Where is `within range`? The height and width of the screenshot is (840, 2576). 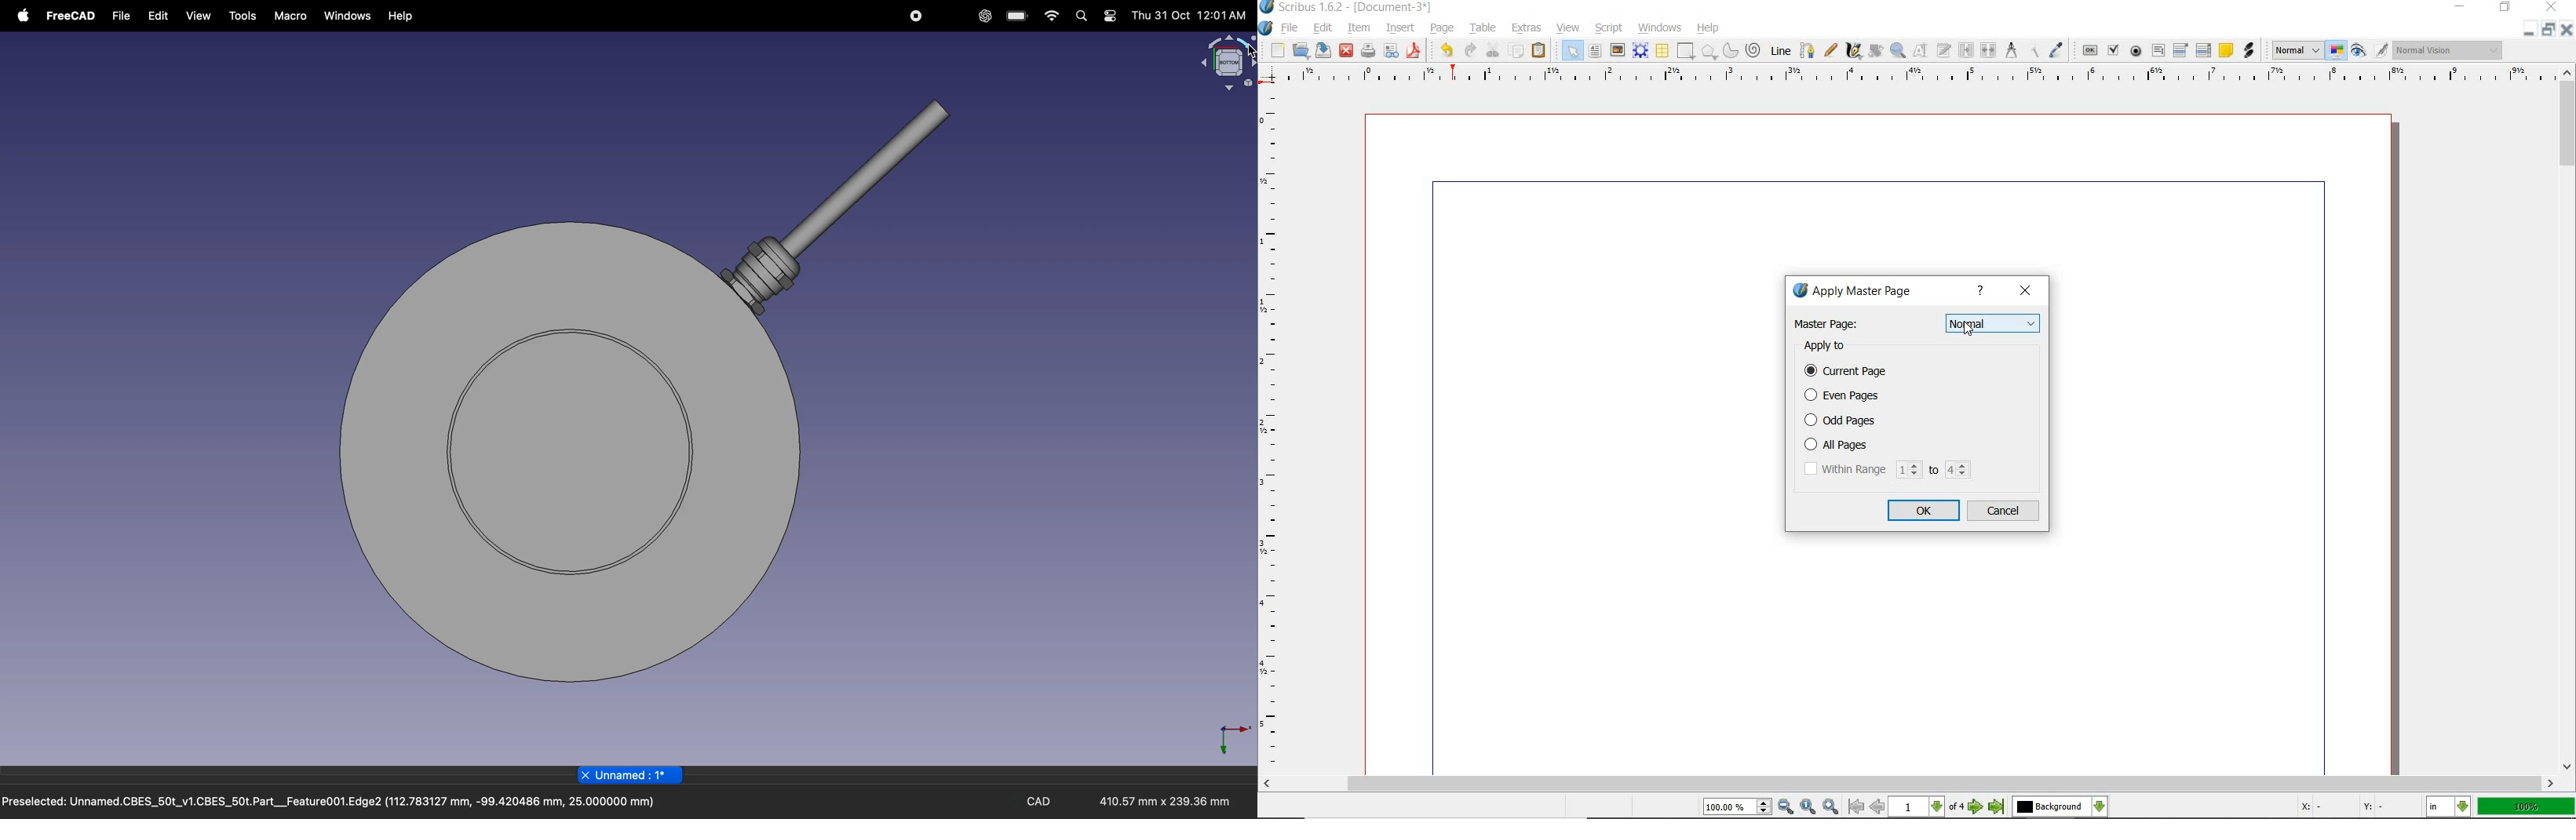
within range is located at coordinates (1886, 470).